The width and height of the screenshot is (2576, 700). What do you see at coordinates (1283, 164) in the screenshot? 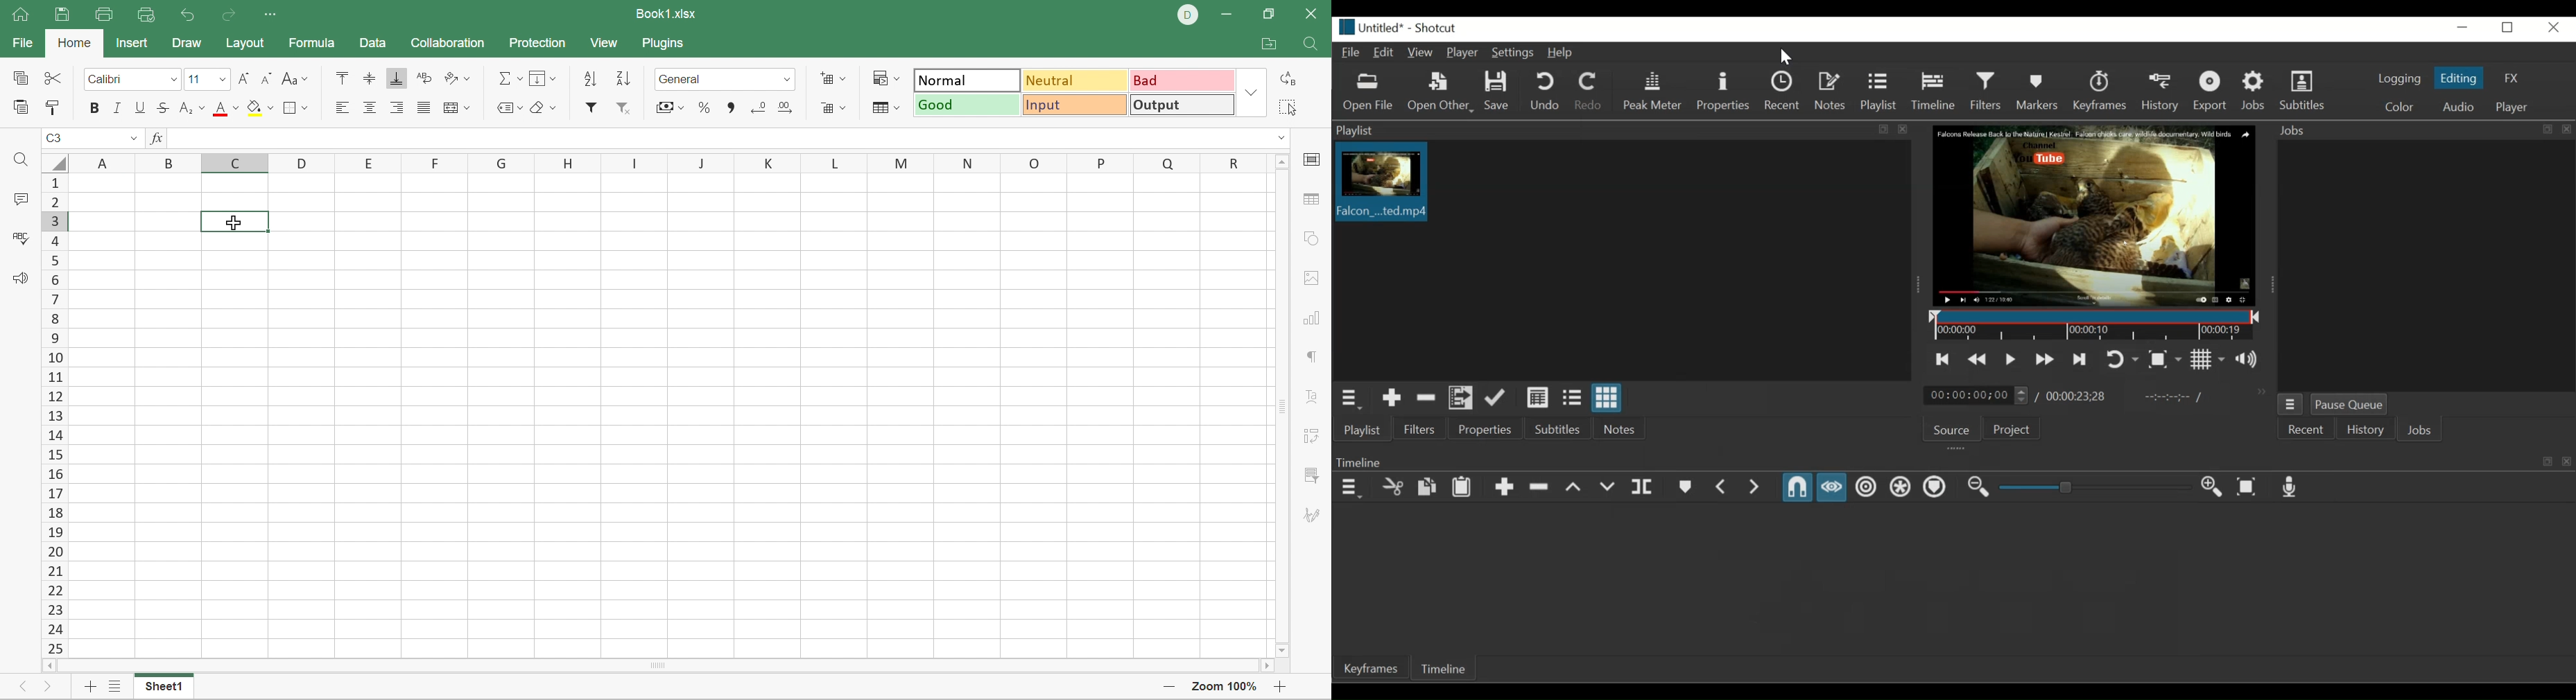
I see `Scroll Up` at bounding box center [1283, 164].